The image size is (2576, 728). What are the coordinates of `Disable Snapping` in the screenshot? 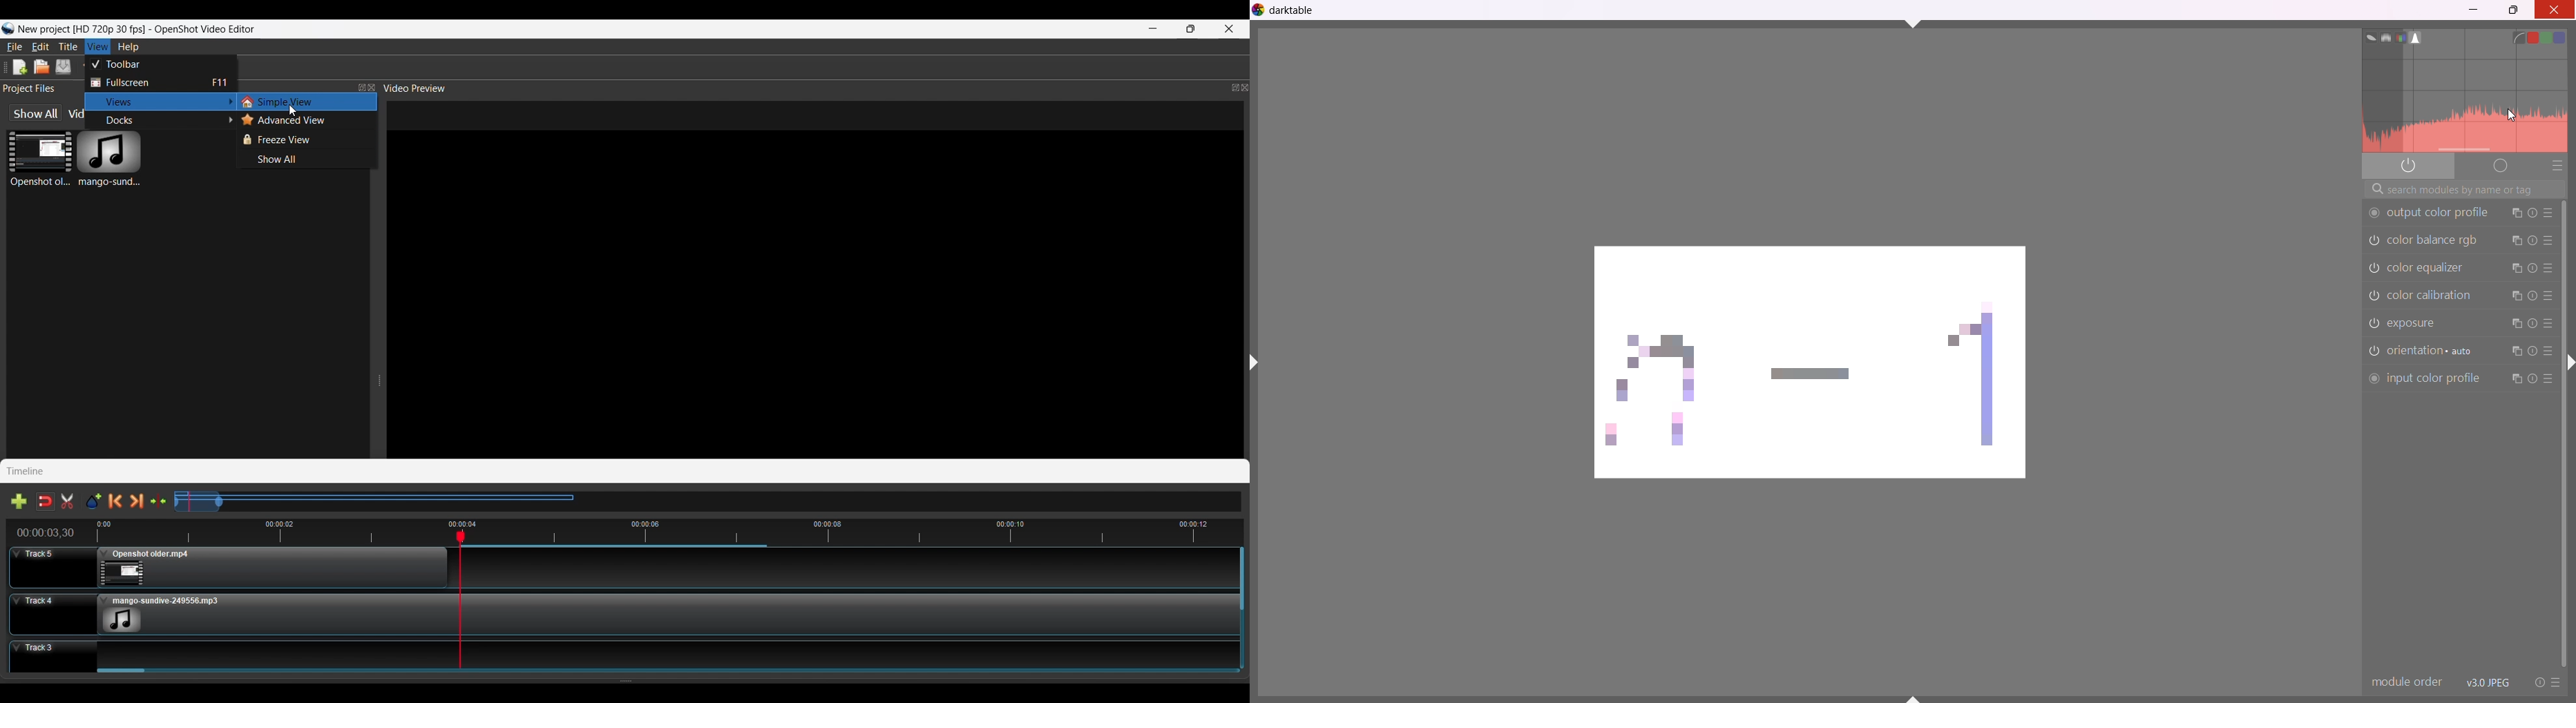 It's located at (46, 501).